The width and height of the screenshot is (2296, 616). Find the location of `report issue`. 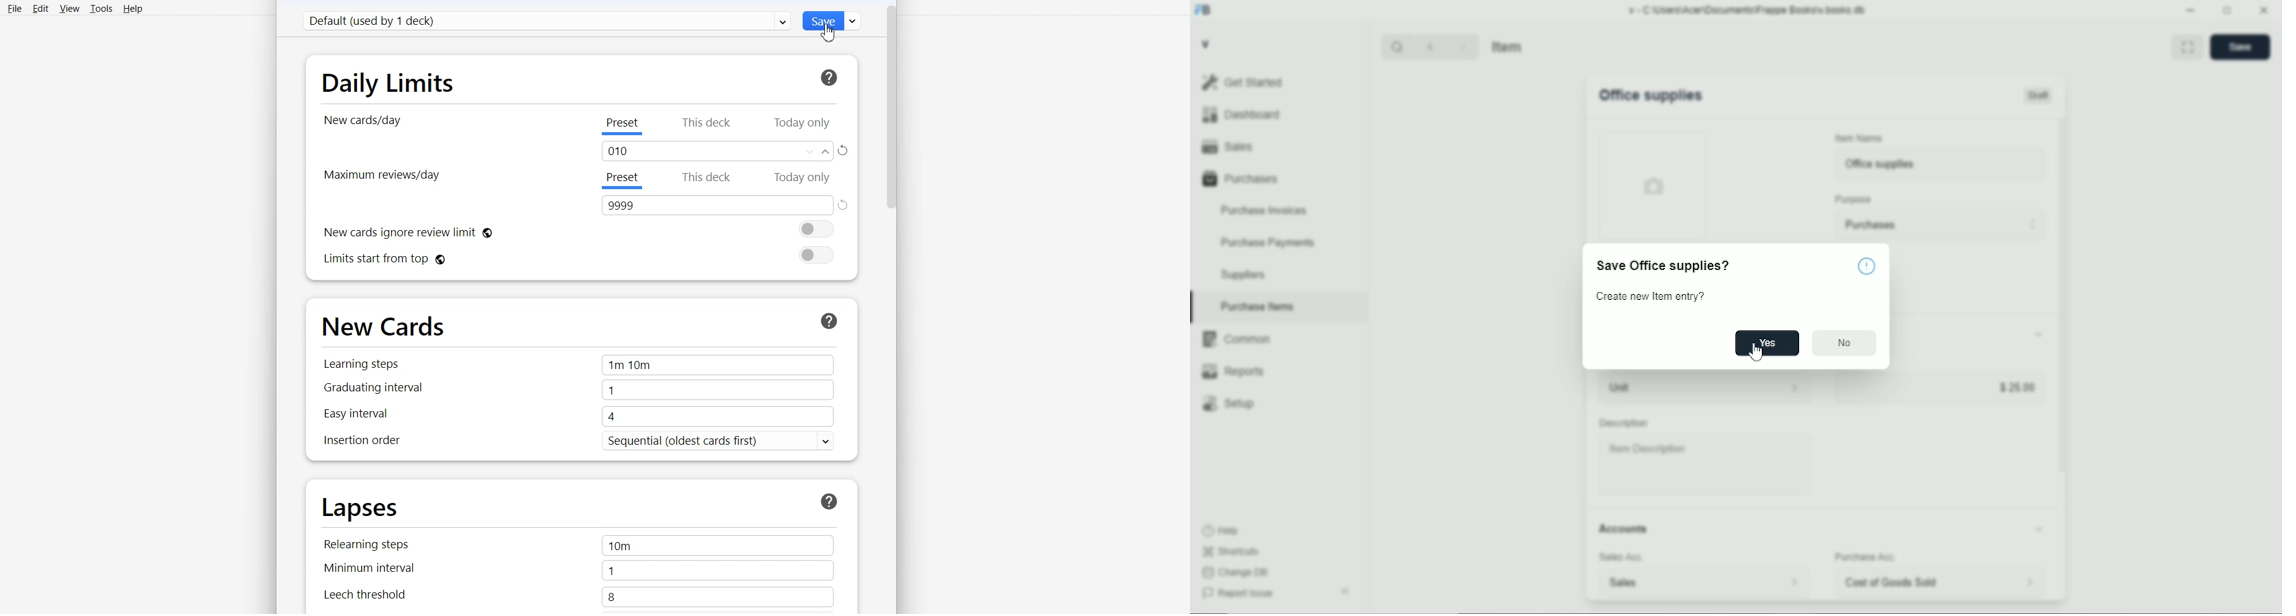

report issue is located at coordinates (1238, 593).